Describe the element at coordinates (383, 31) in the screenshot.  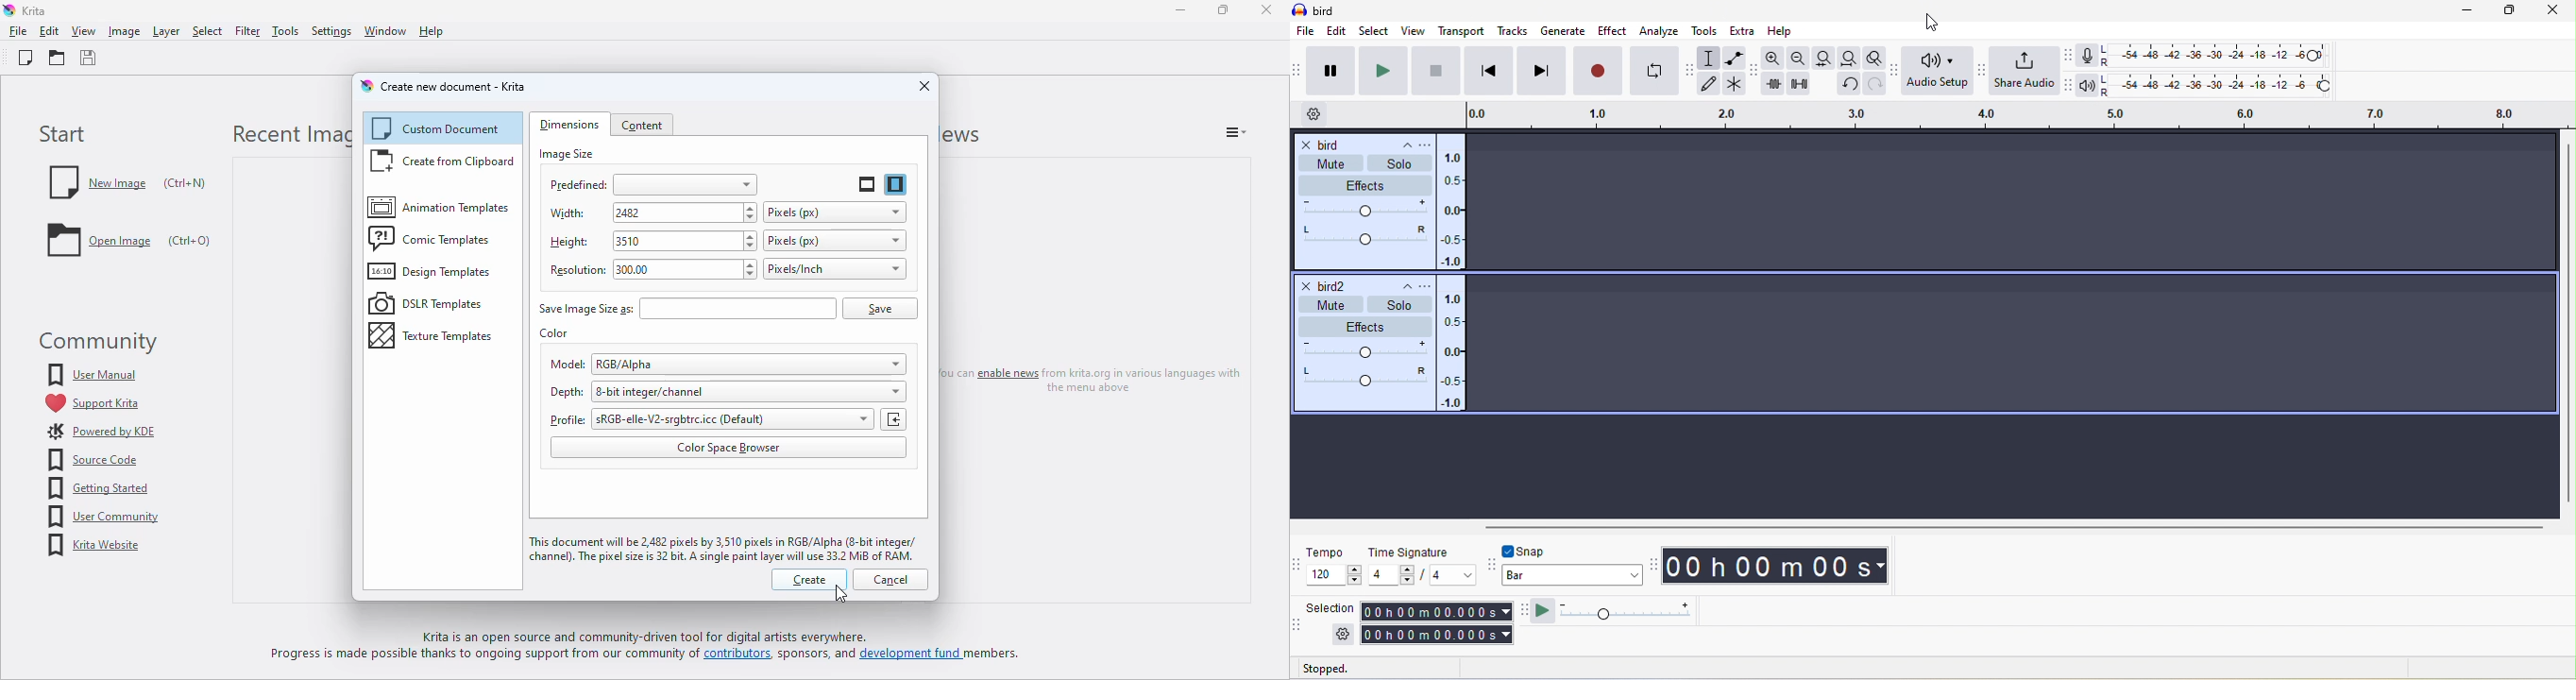
I see `window` at that location.